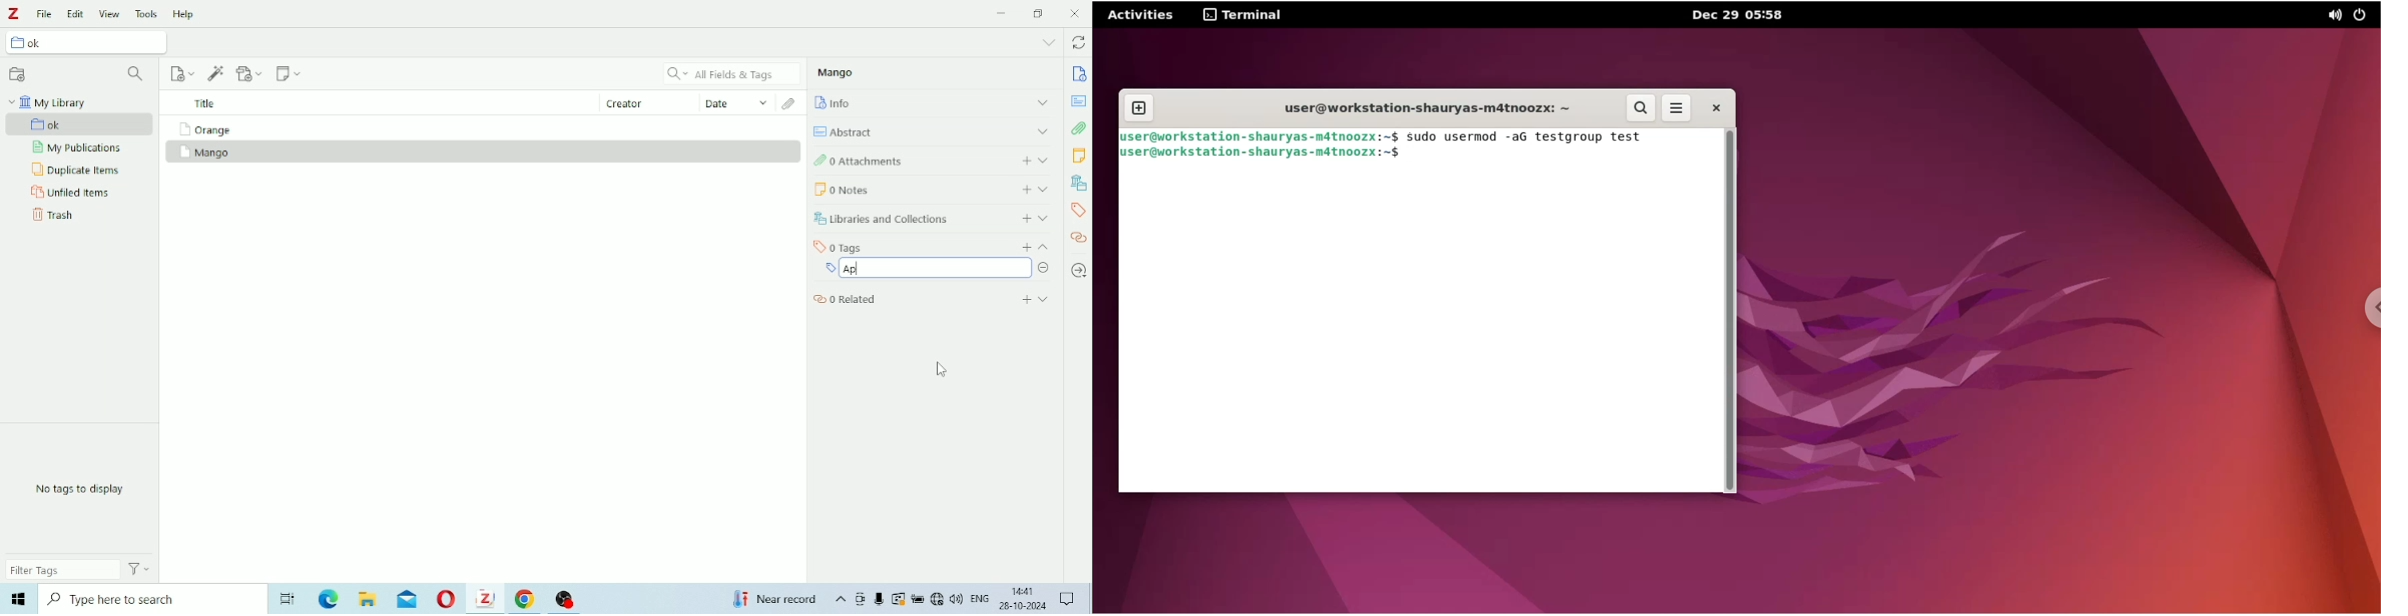 This screenshot has height=616, width=2408. Describe the element at coordinates (737, 103) in the screenshot. I see `Date` at that location.